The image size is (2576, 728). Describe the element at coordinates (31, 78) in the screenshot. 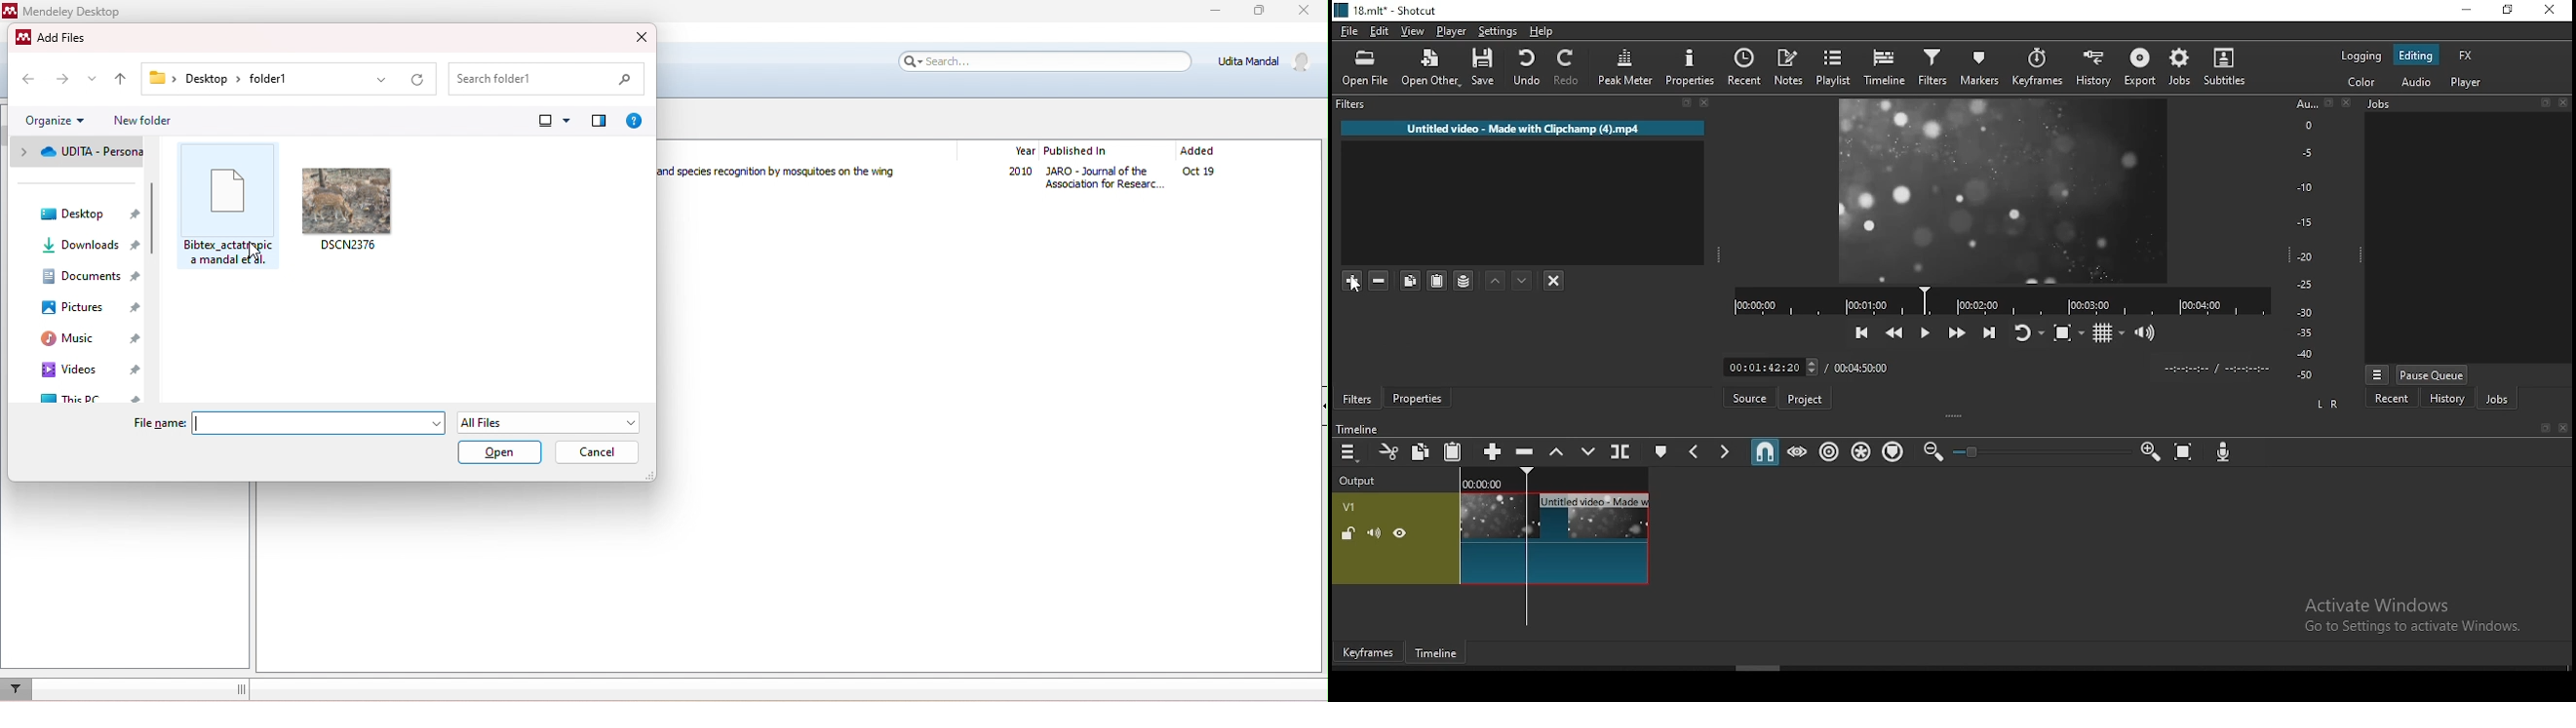

I see `previous` at that location.